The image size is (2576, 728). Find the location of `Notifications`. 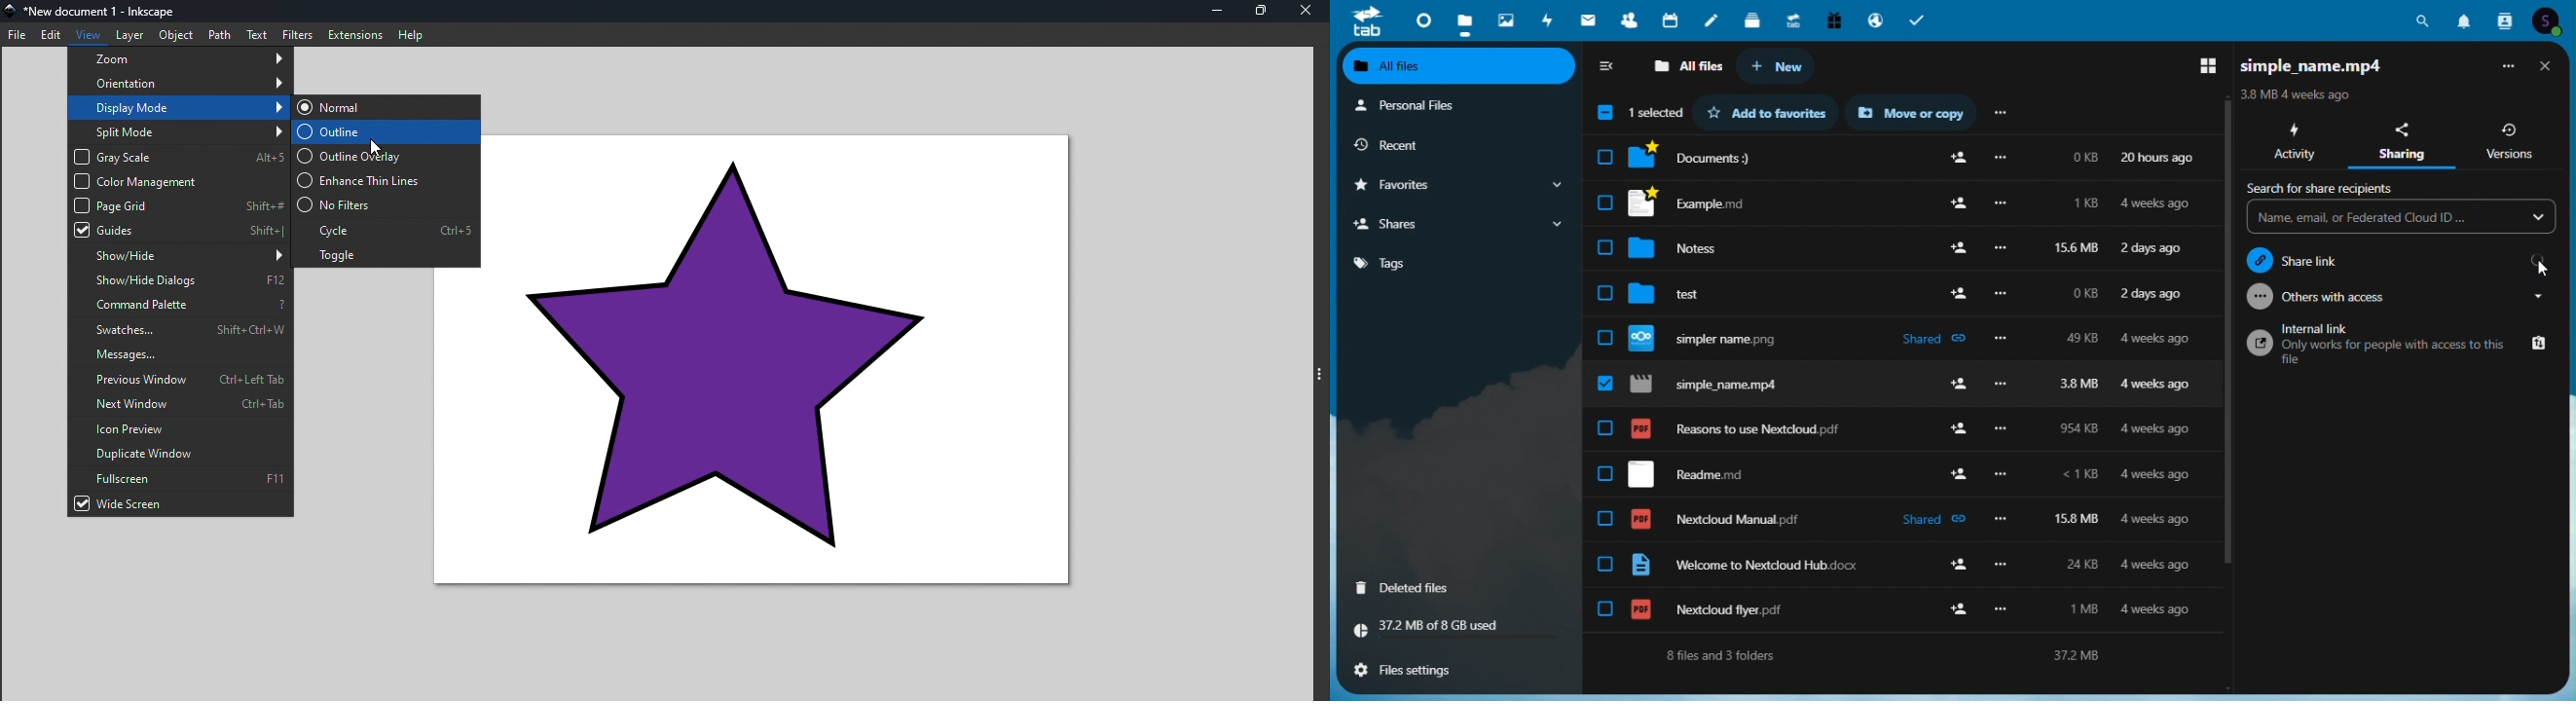

Notifications is located at coordinates (2466, 18).